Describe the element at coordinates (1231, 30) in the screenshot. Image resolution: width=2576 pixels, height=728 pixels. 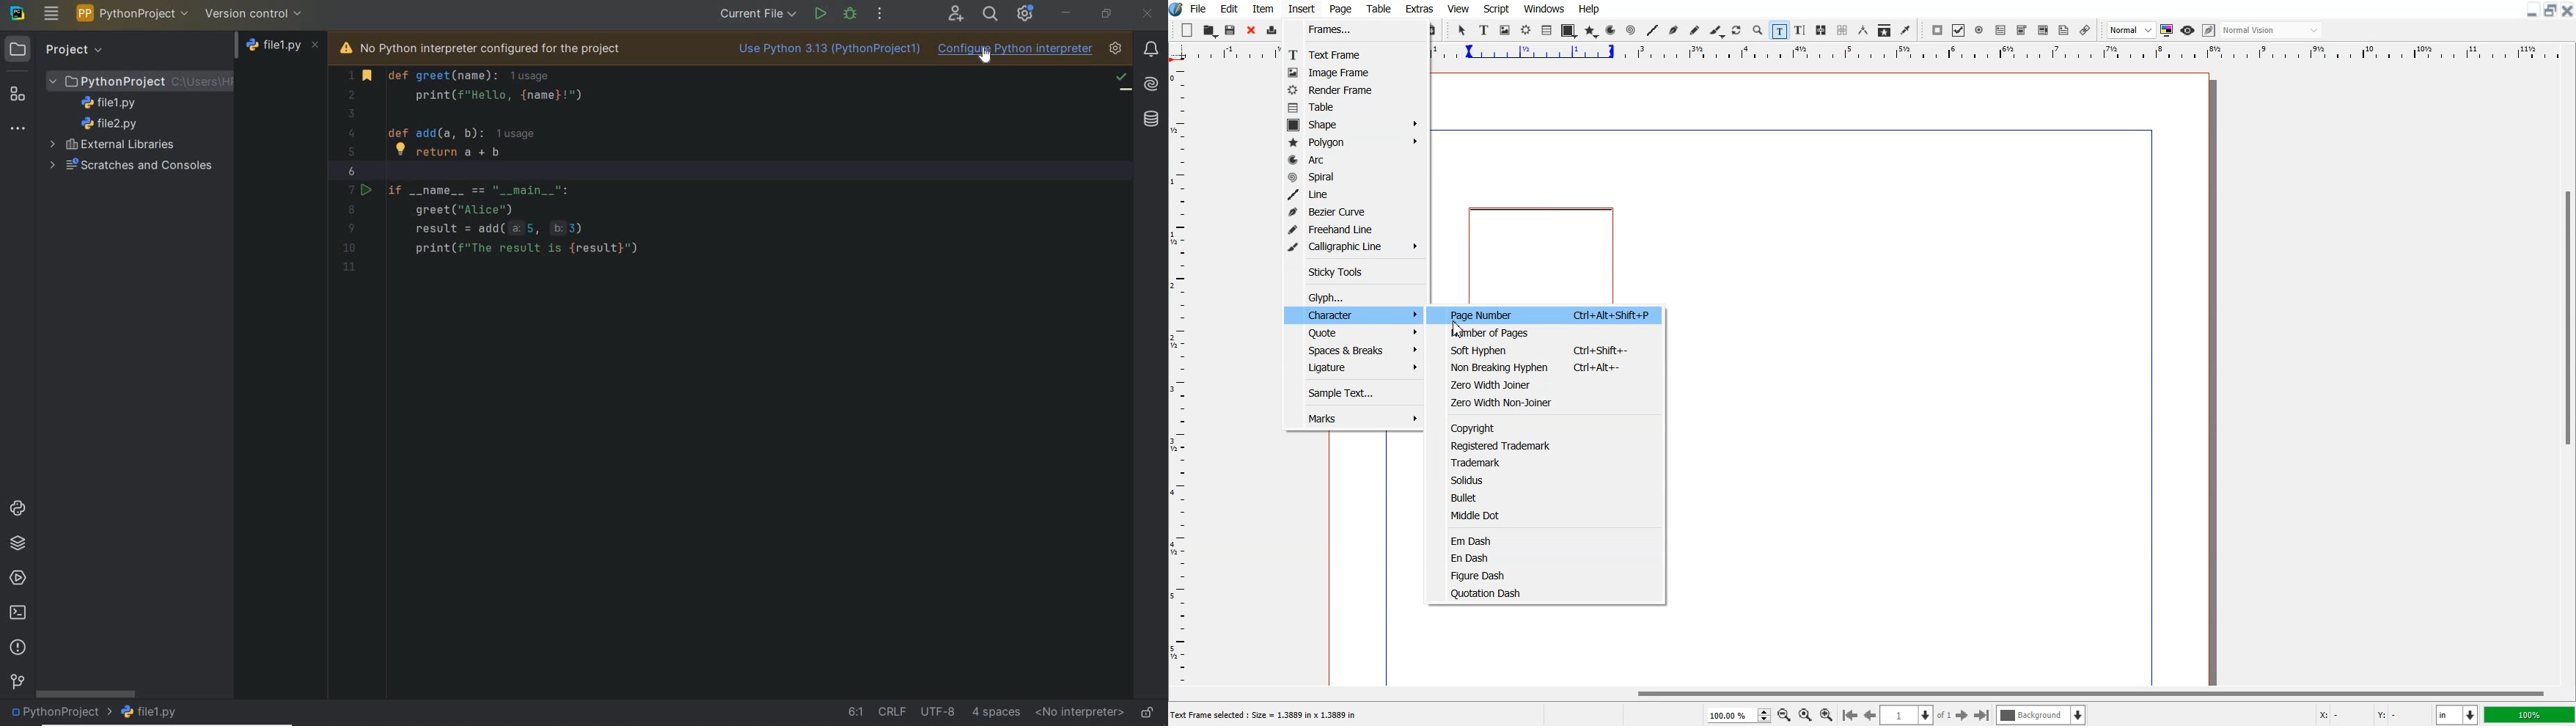
I see `Save` at that location.